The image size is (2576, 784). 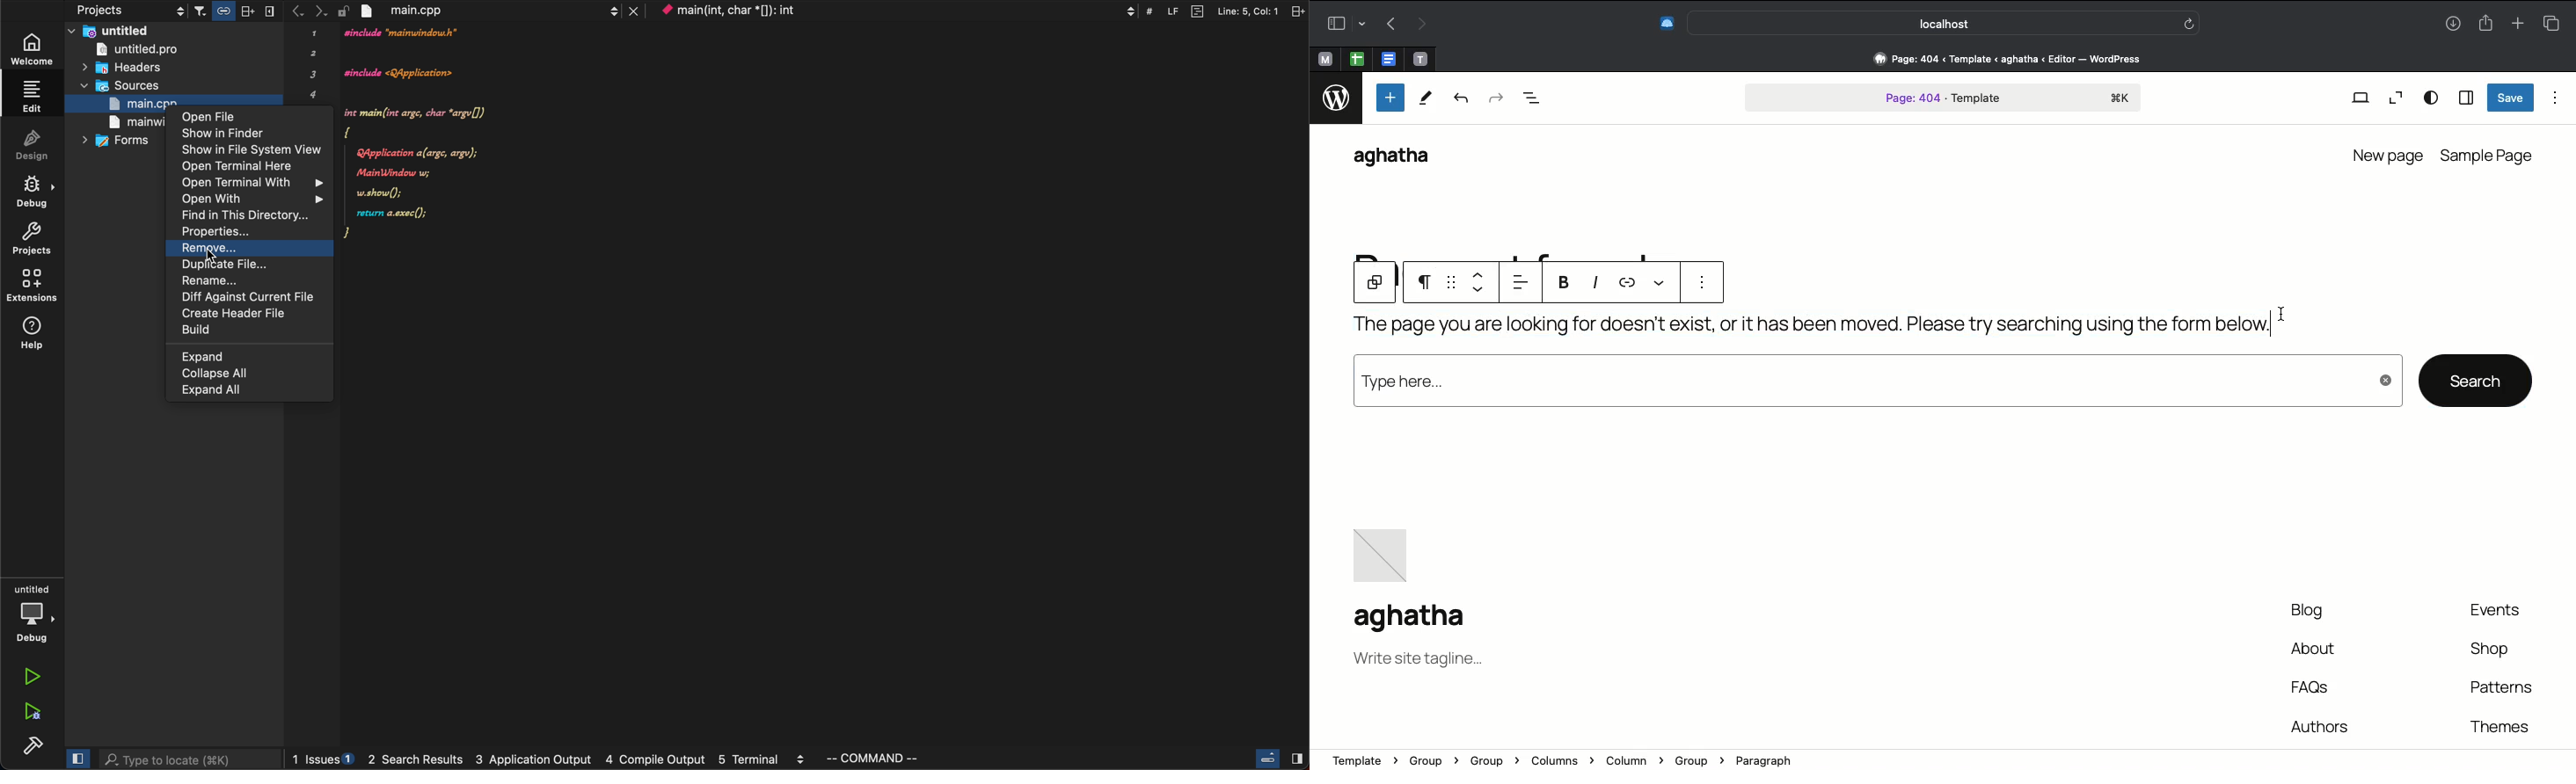 What do you see at coordinates (2499, 687) in the screenshot?
I see `Patterns` at bounding box center [2499, 687].